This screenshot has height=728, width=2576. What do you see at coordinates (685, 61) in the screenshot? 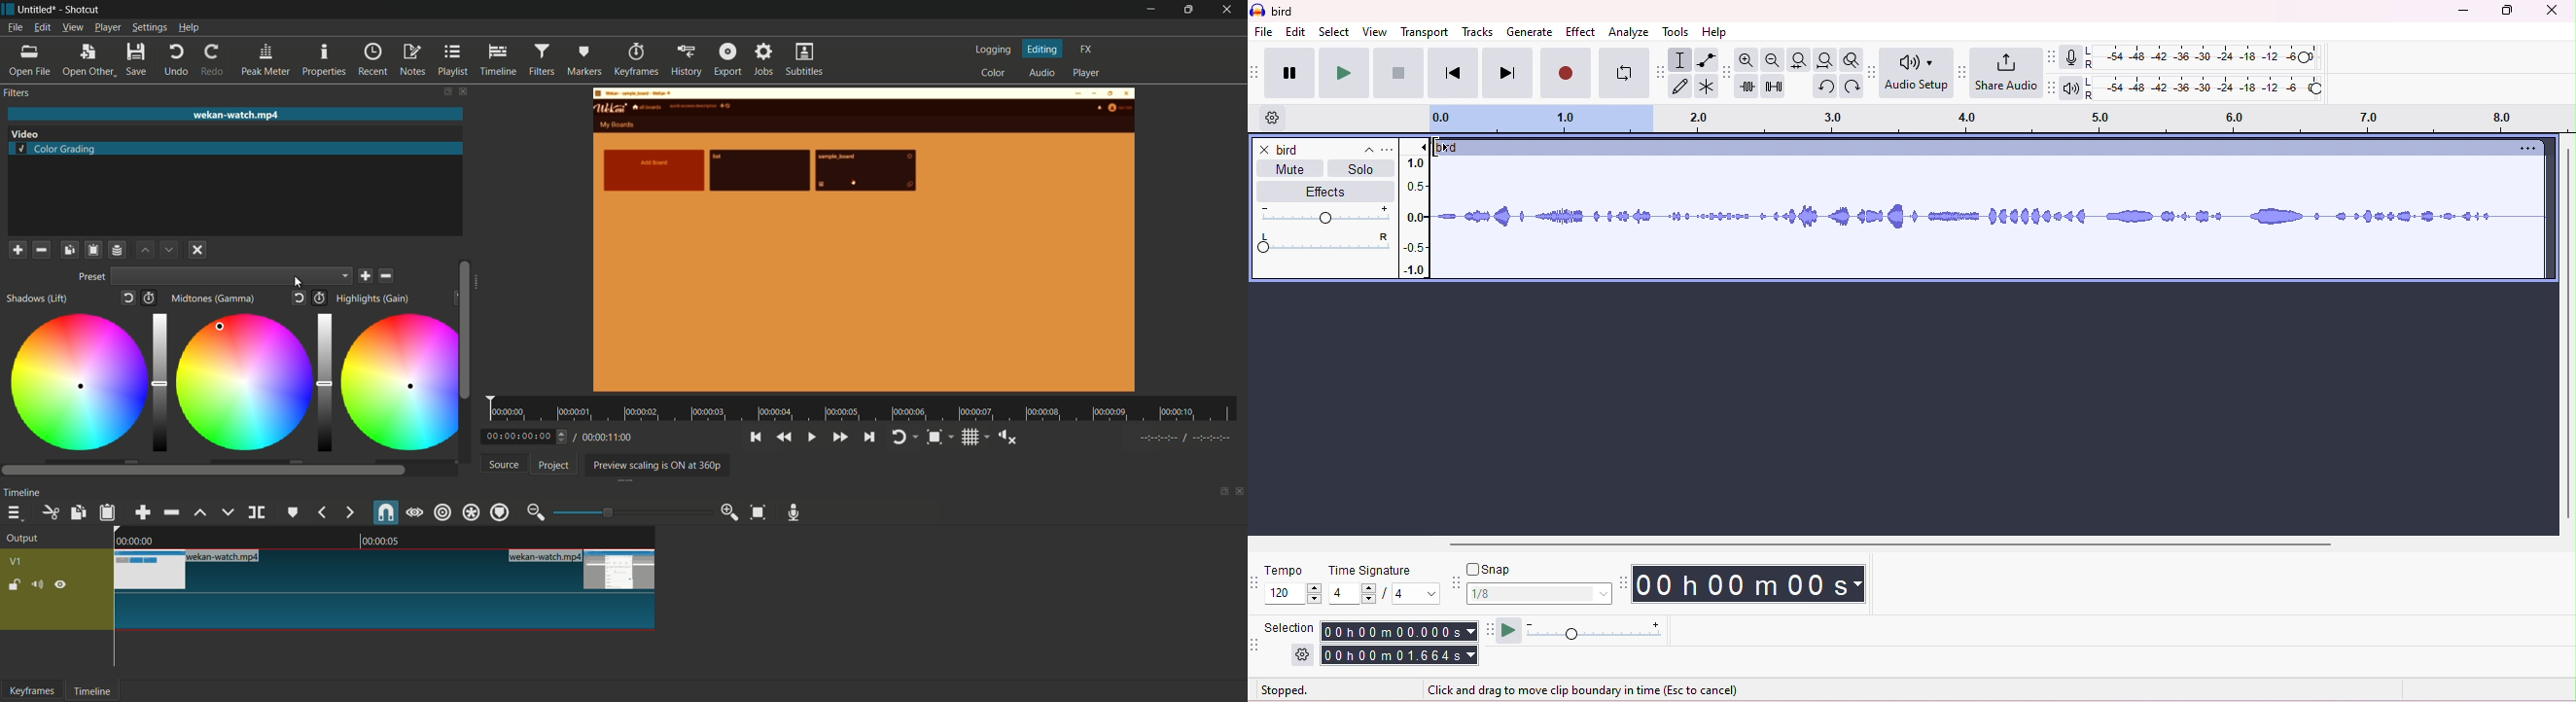
I see `history` at bounding box center [685, 61].